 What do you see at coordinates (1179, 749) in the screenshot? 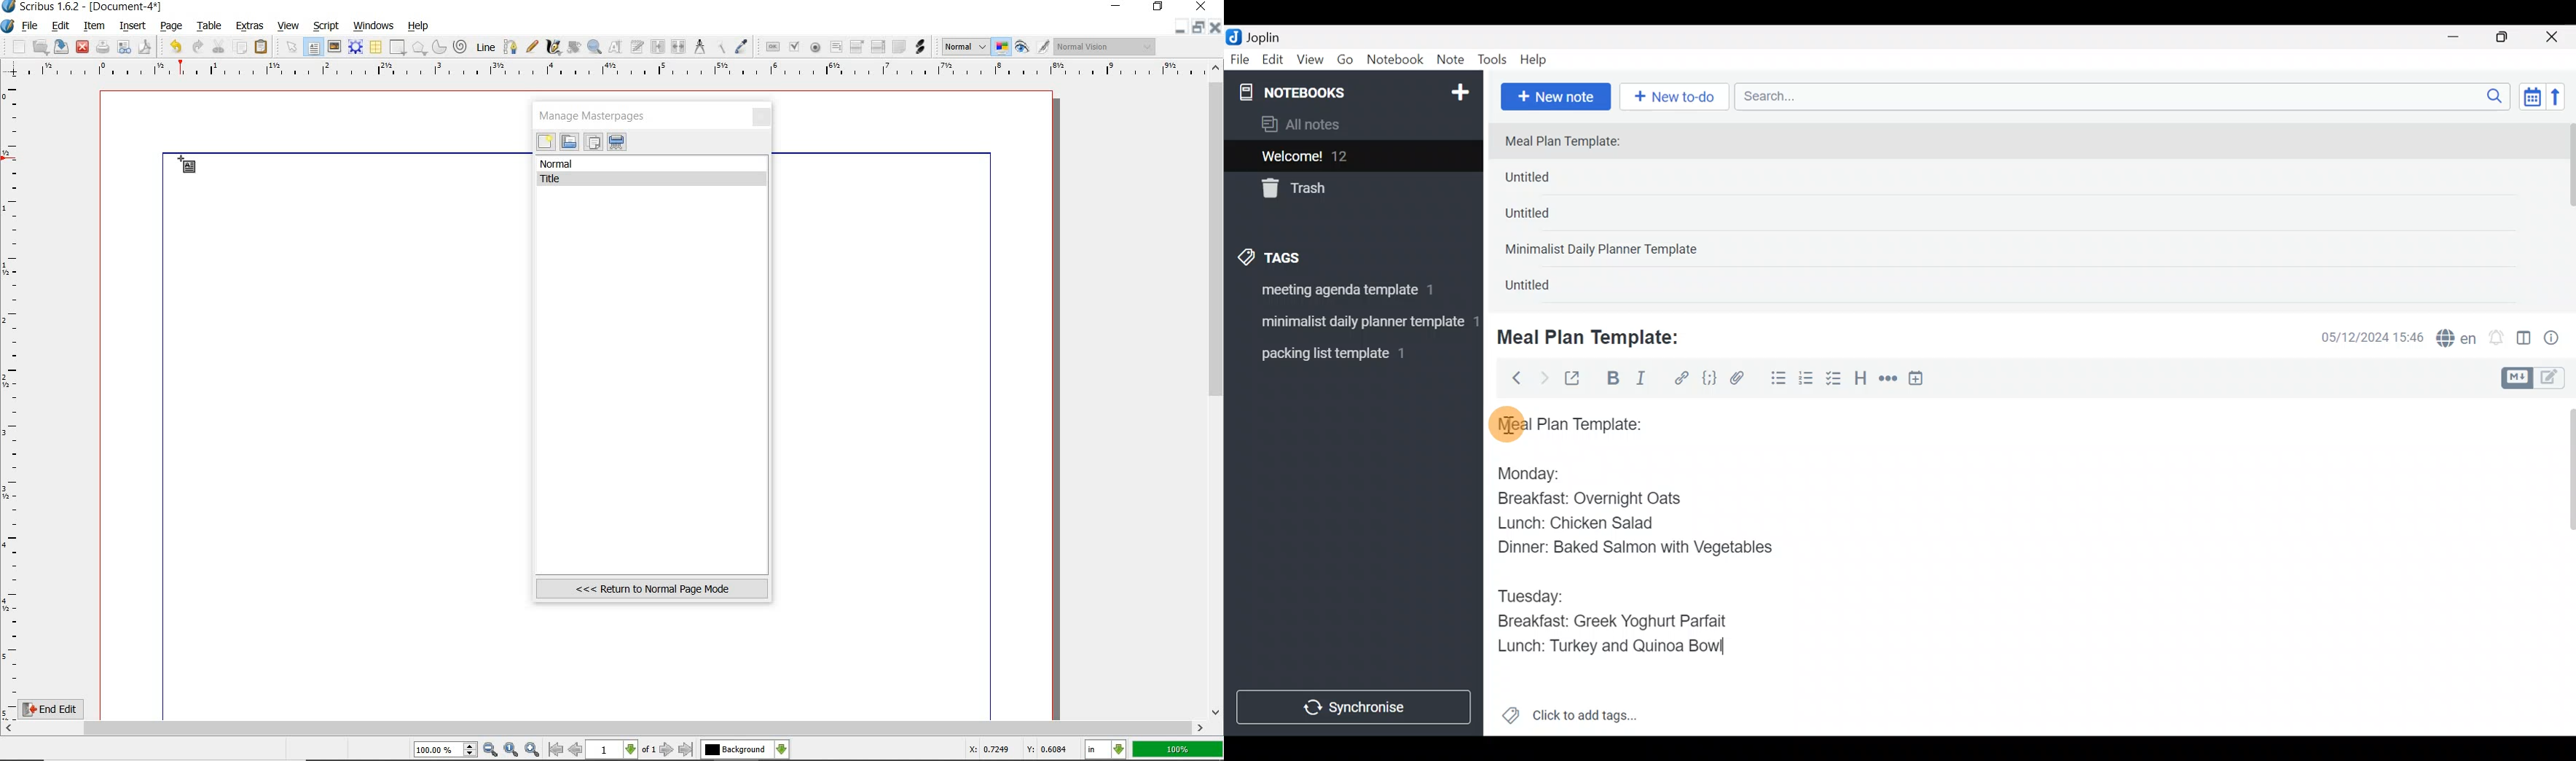
I see `100%` at bounding box center [1179, 749].